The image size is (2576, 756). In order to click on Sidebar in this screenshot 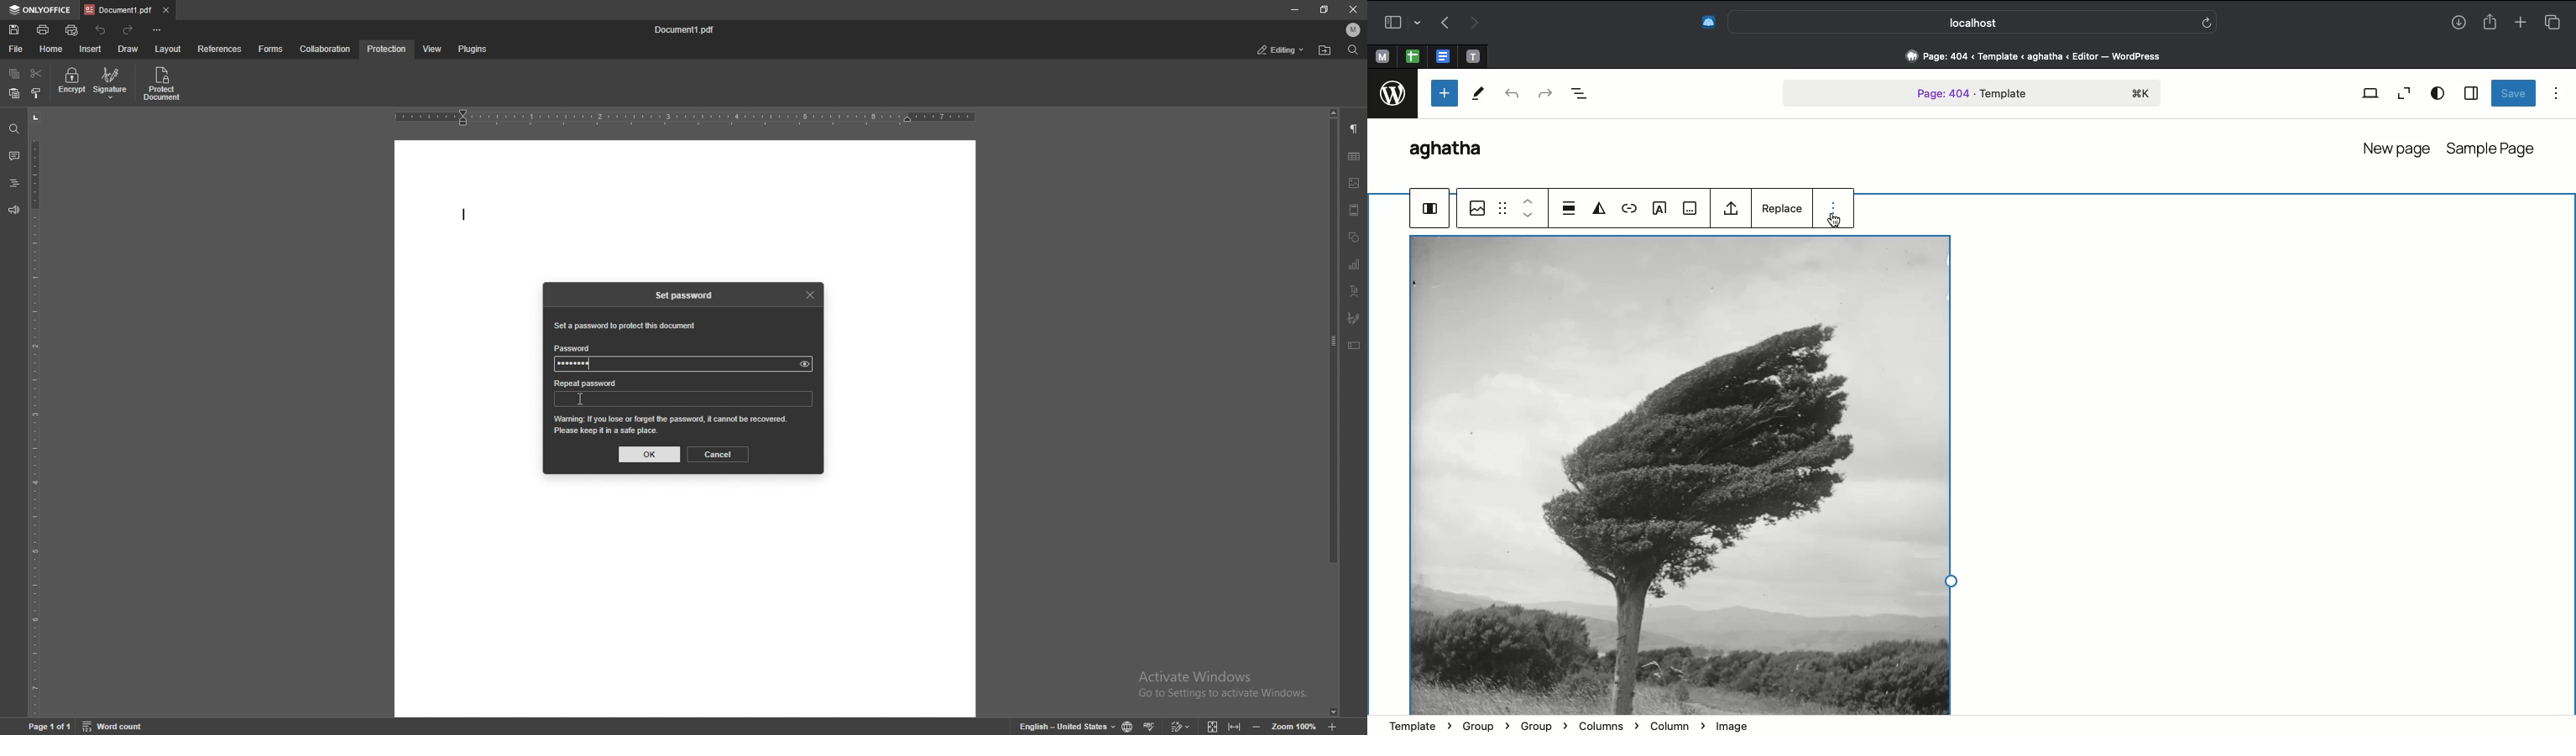, I will do `click(1399, 22)`.